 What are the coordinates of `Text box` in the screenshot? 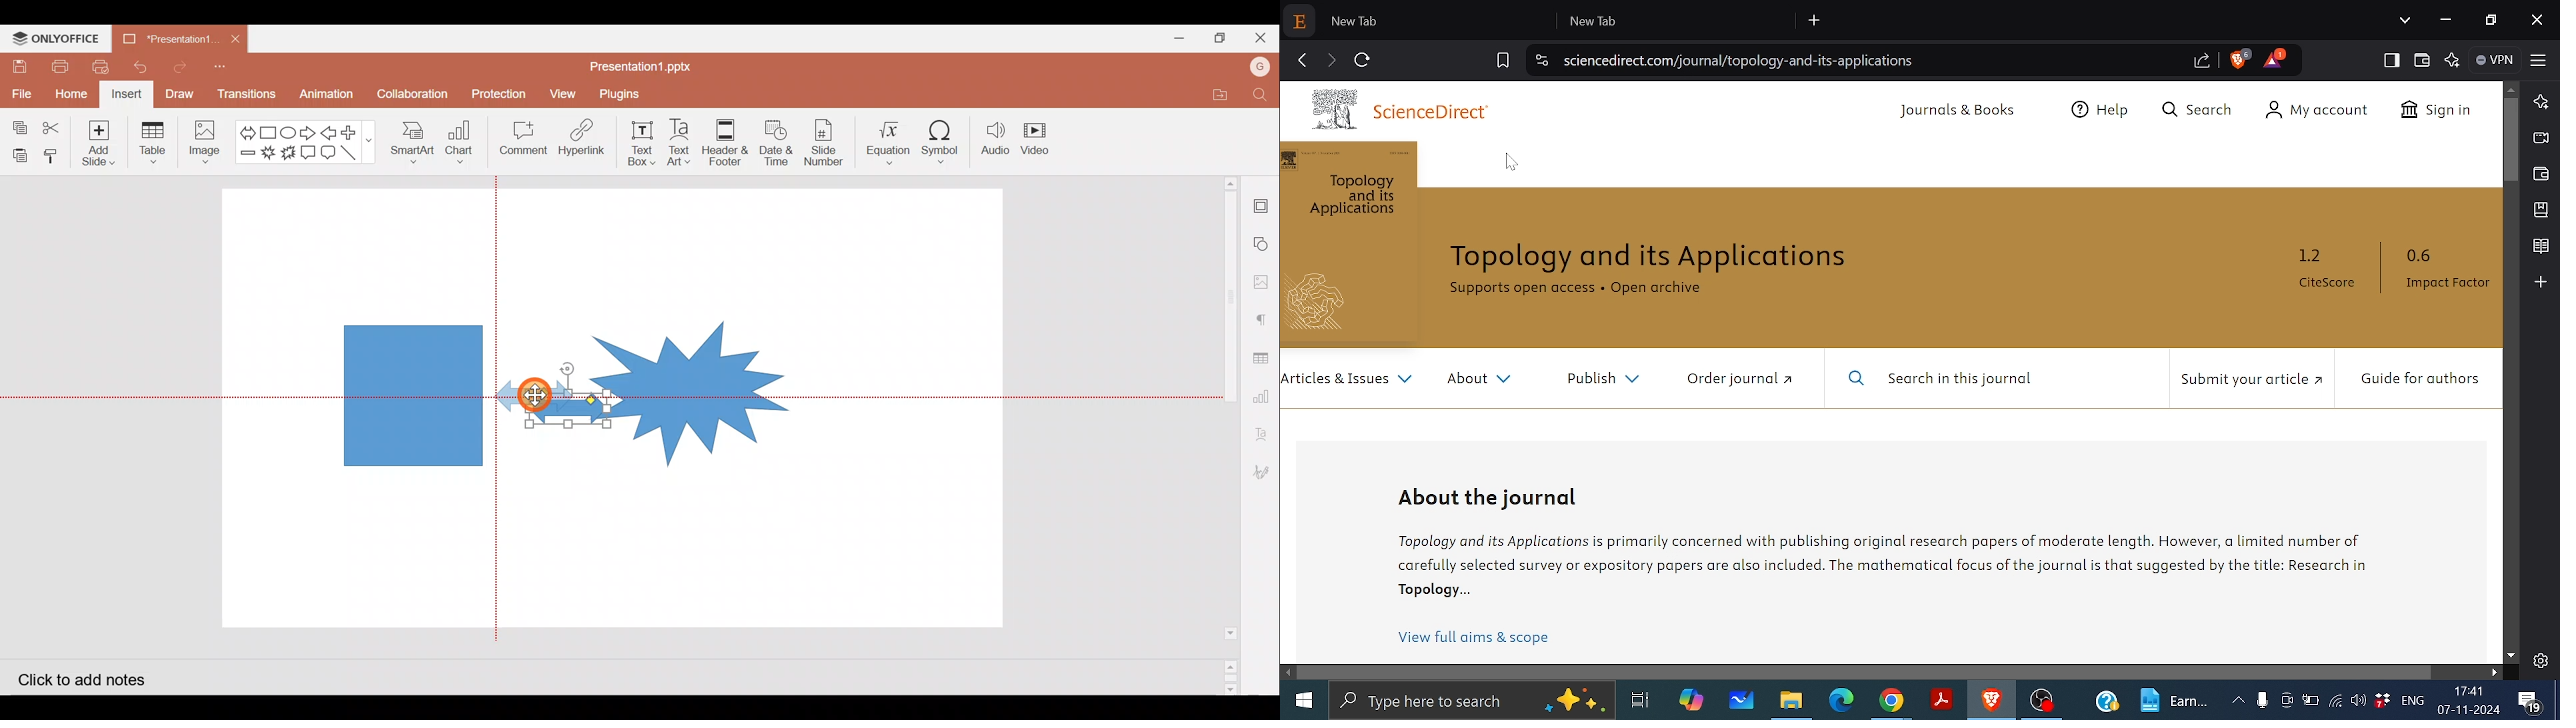 It's located at (644, 142).